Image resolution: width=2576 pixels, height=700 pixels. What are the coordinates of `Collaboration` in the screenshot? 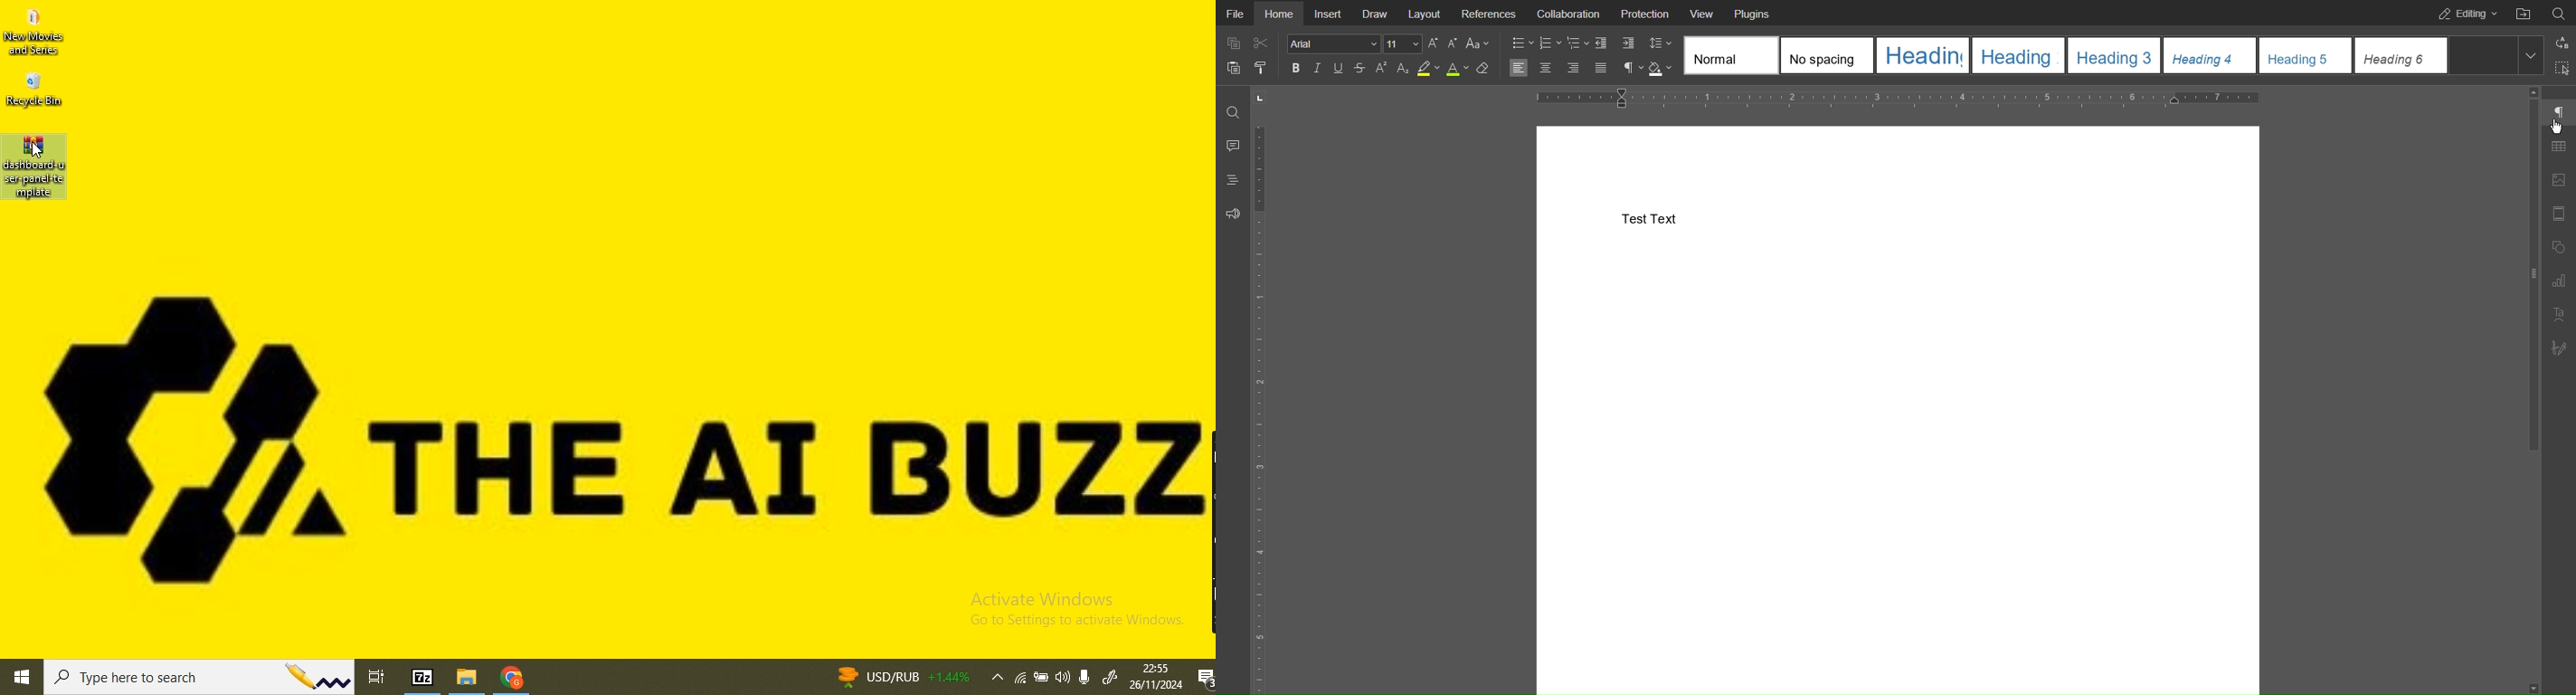 It's located at (1565, 13).